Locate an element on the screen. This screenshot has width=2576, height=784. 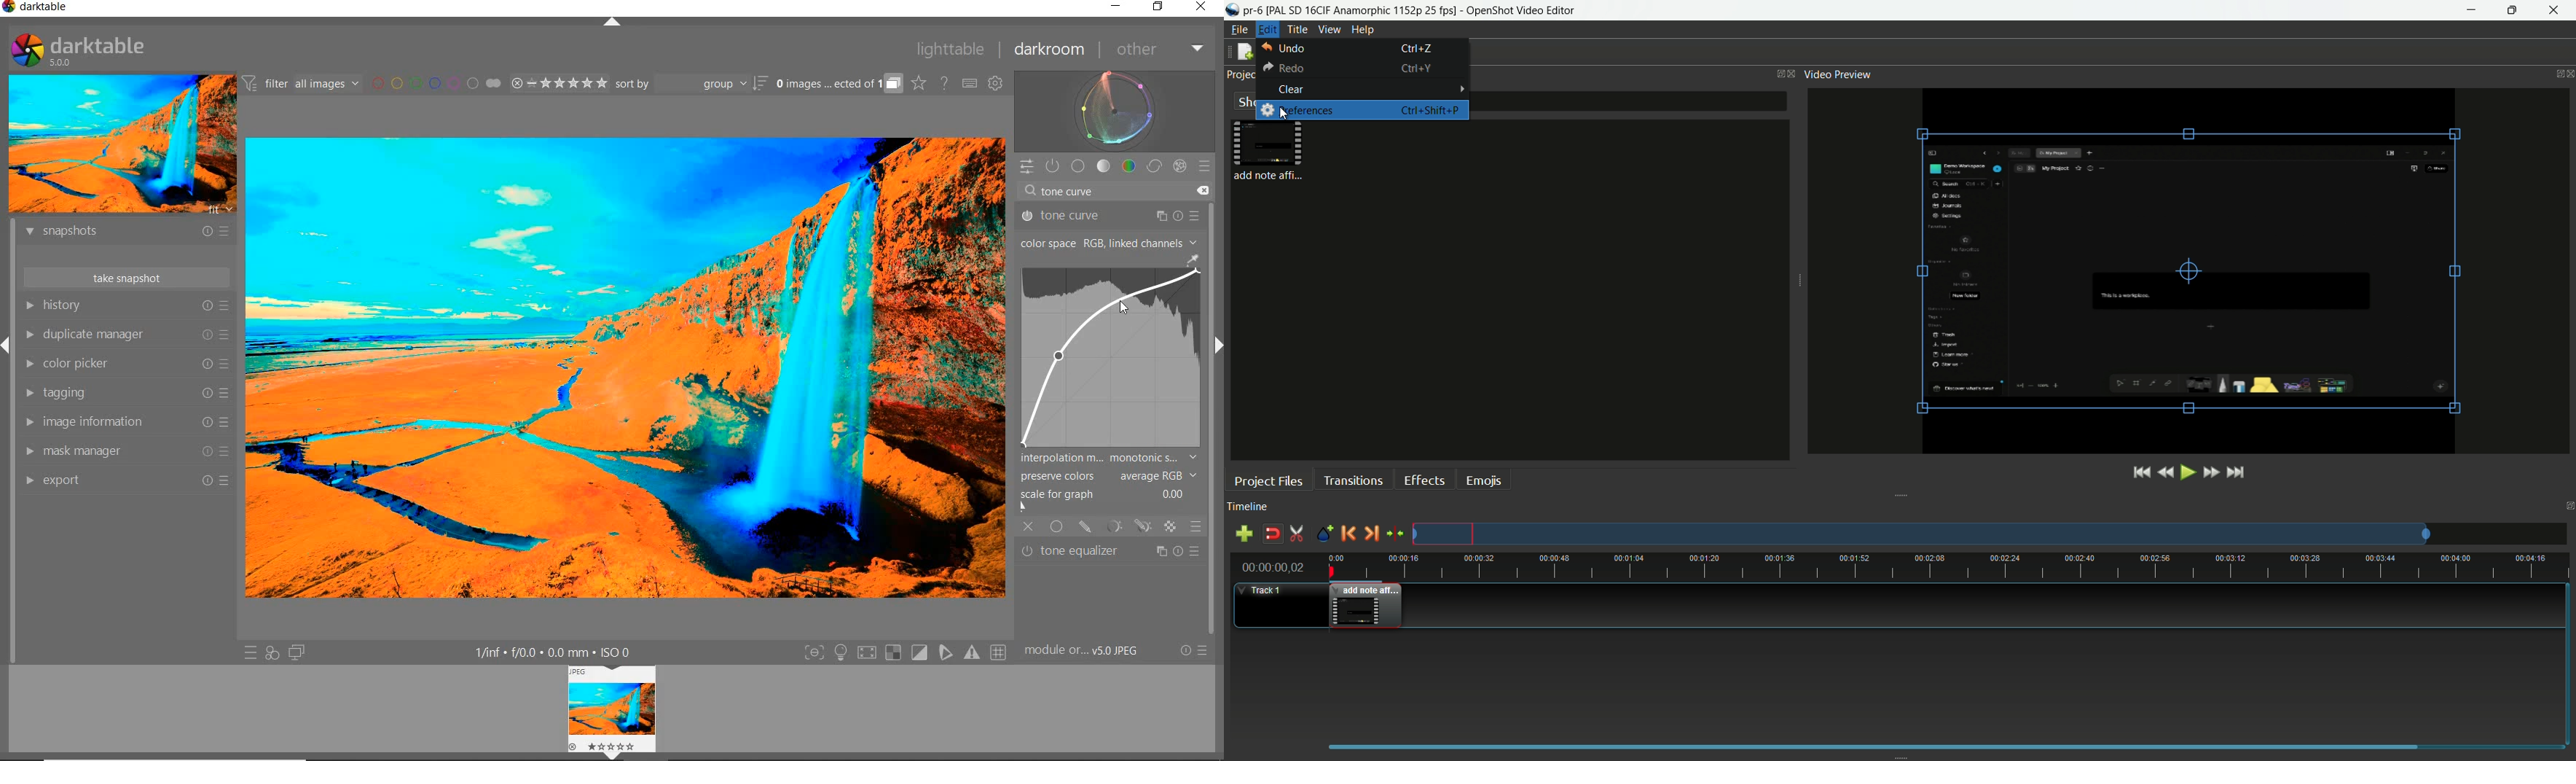
change layout is located at coordinates (2568, 505).